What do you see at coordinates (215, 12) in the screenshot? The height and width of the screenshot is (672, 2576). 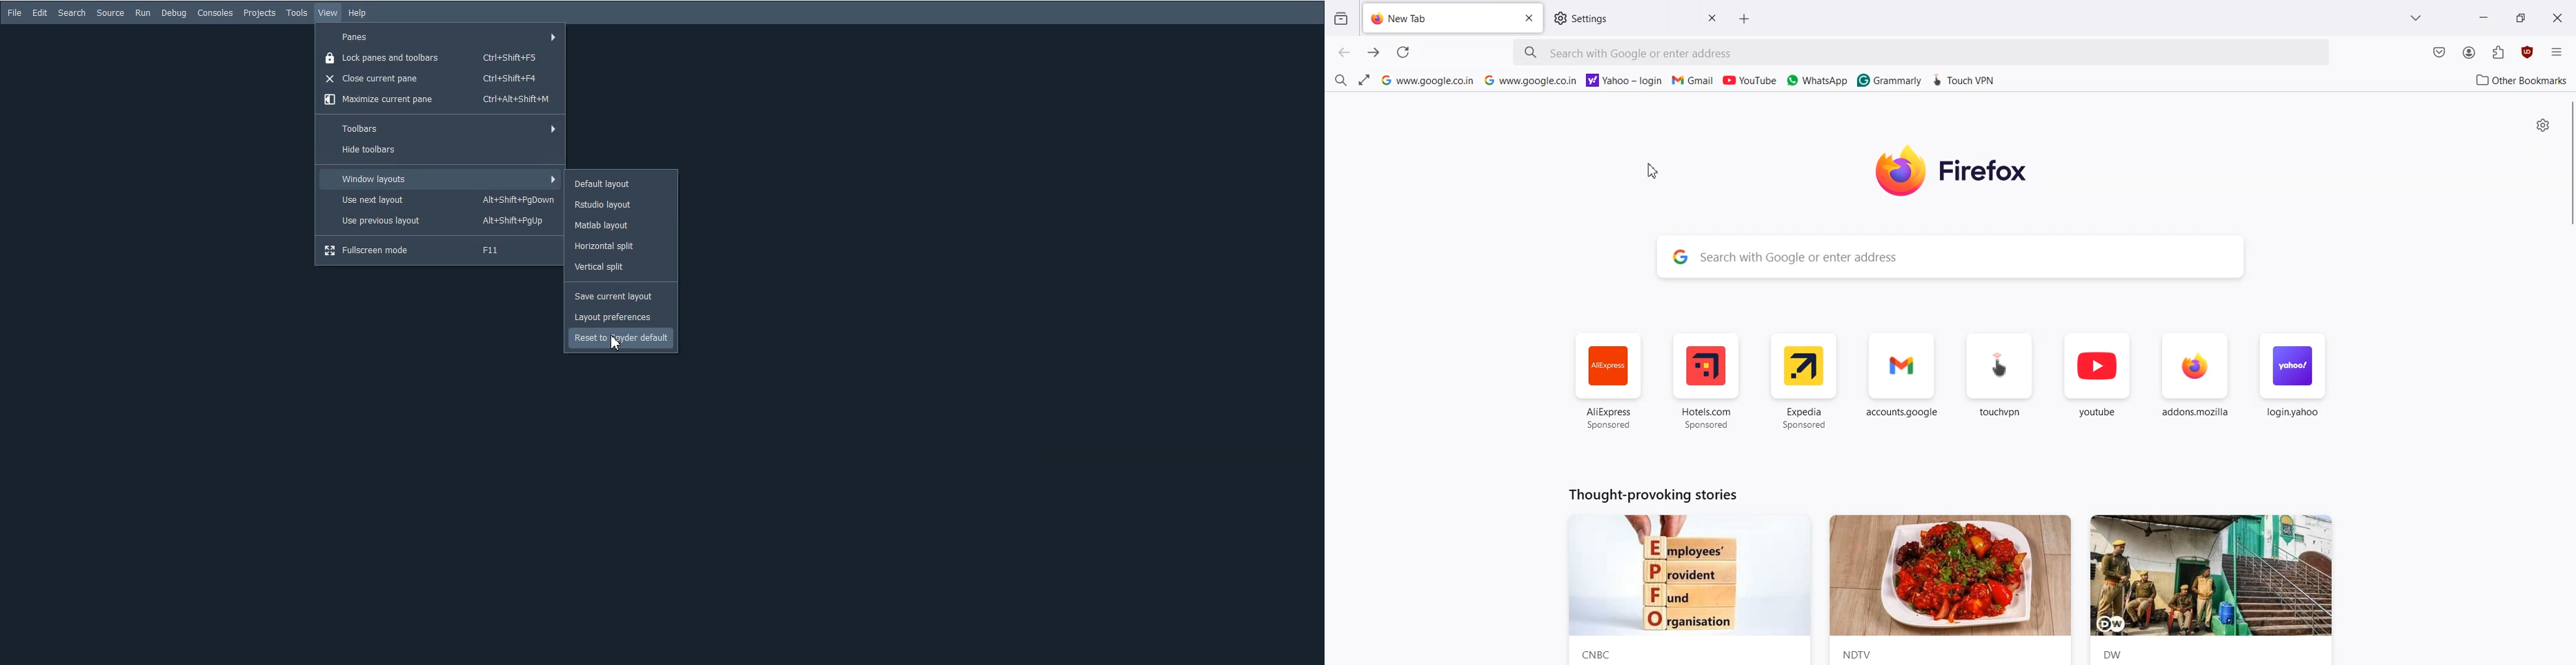 I see `Consoles` at bounding box center [215, 12].